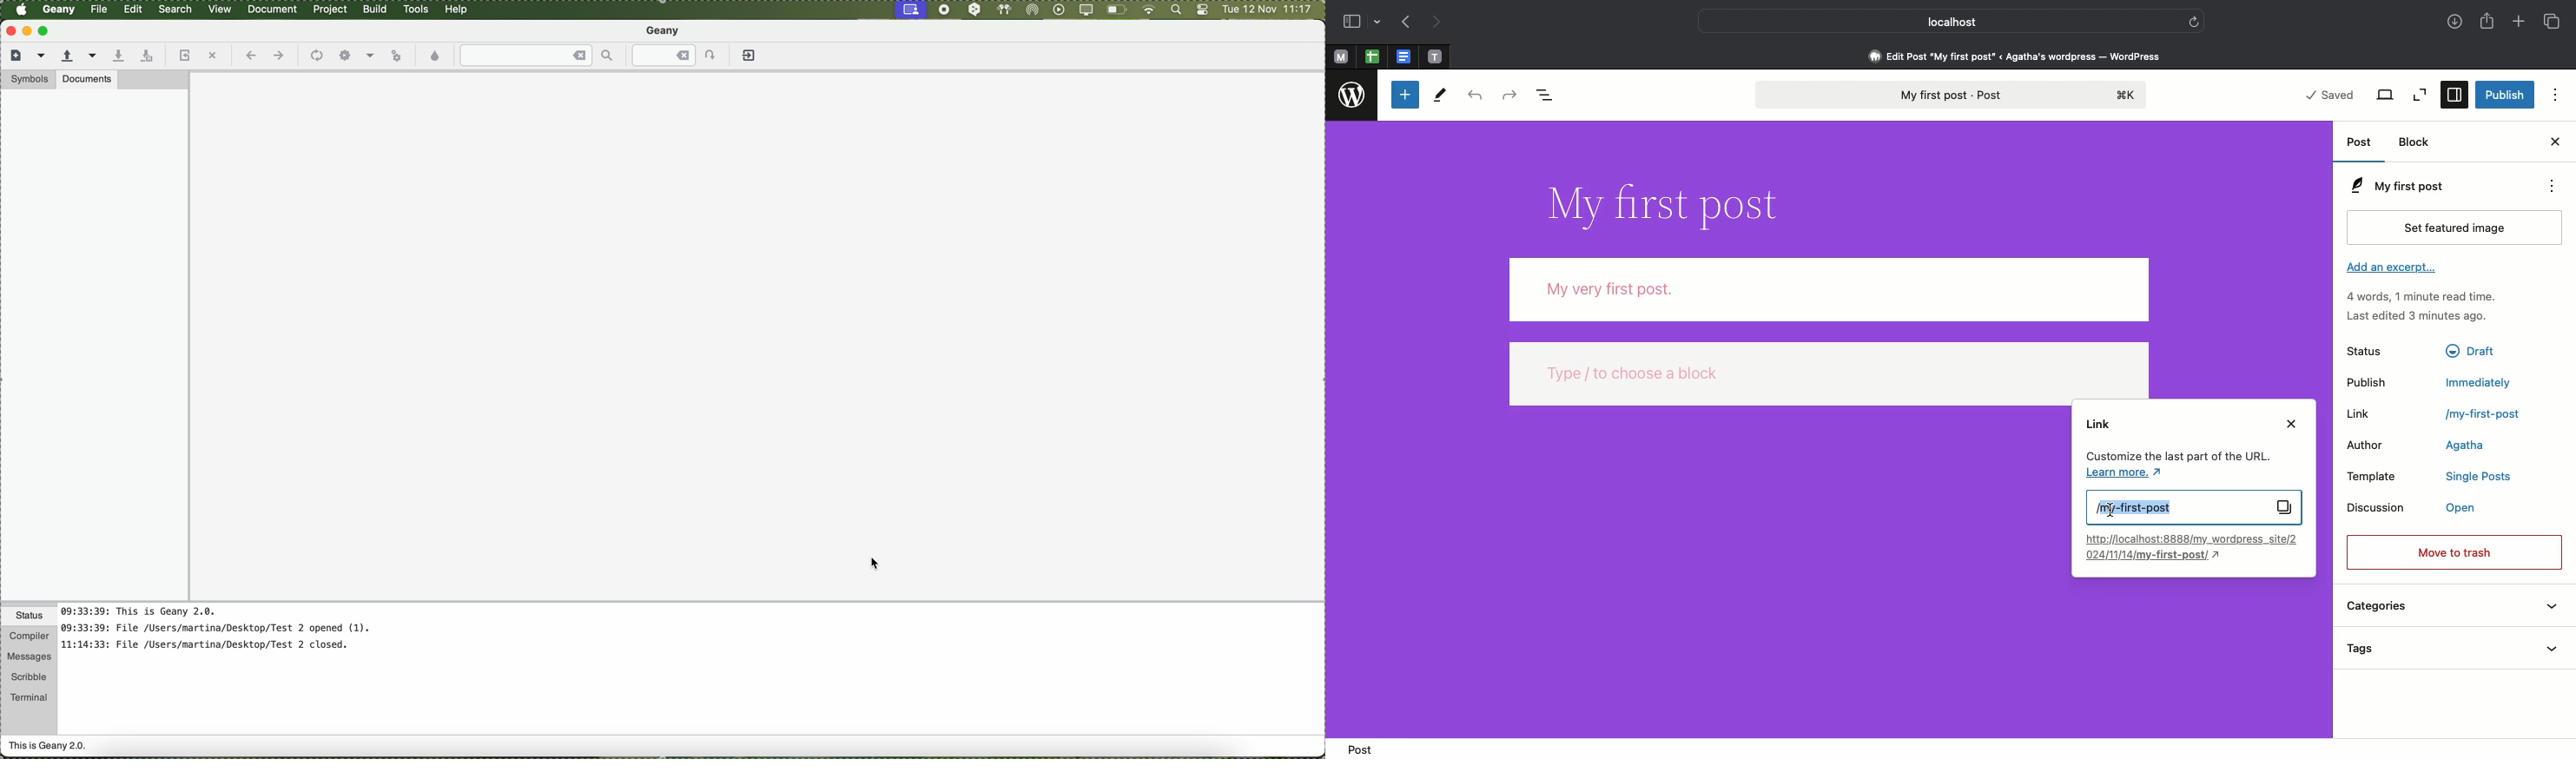 The image size is (2576, 784). I want to click on Activity, so click(2427, 305).